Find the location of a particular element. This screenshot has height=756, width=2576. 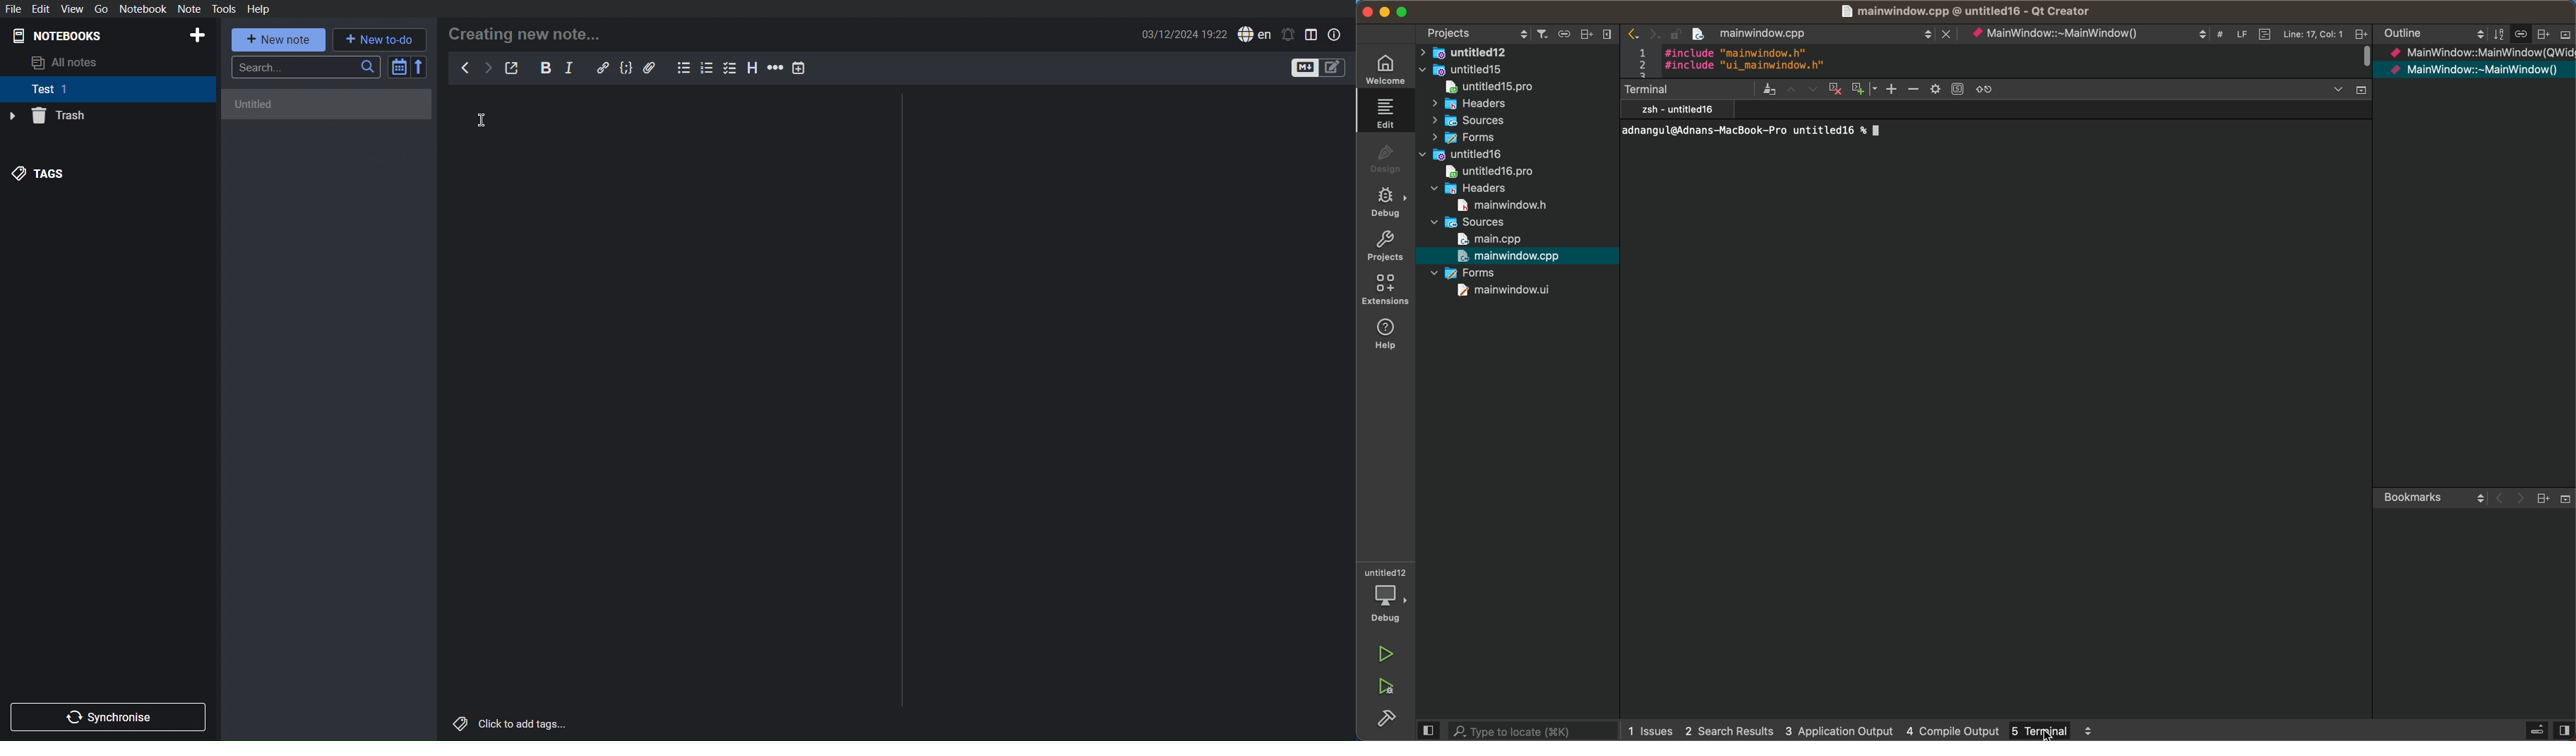

Divider is located at coordinates (901, 401).